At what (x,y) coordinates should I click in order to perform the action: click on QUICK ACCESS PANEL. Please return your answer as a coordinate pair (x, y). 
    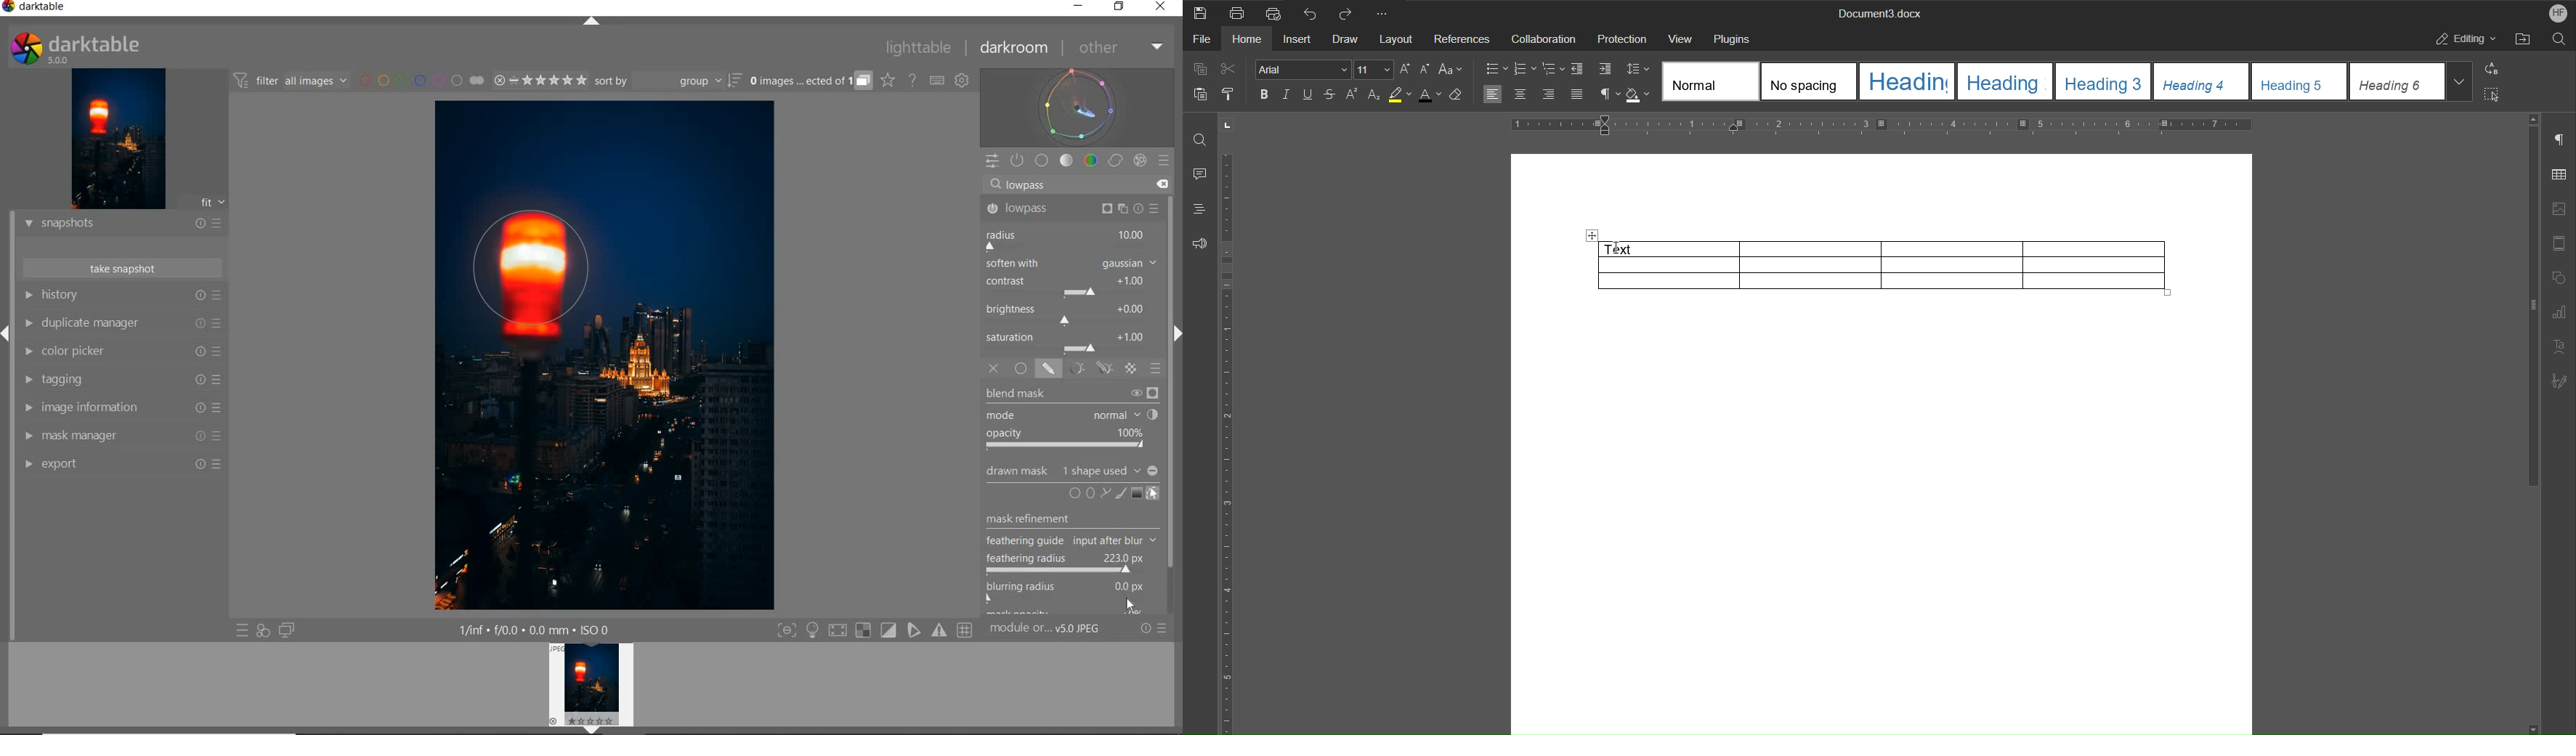
    Looking at the image, I should click on (992, 158).